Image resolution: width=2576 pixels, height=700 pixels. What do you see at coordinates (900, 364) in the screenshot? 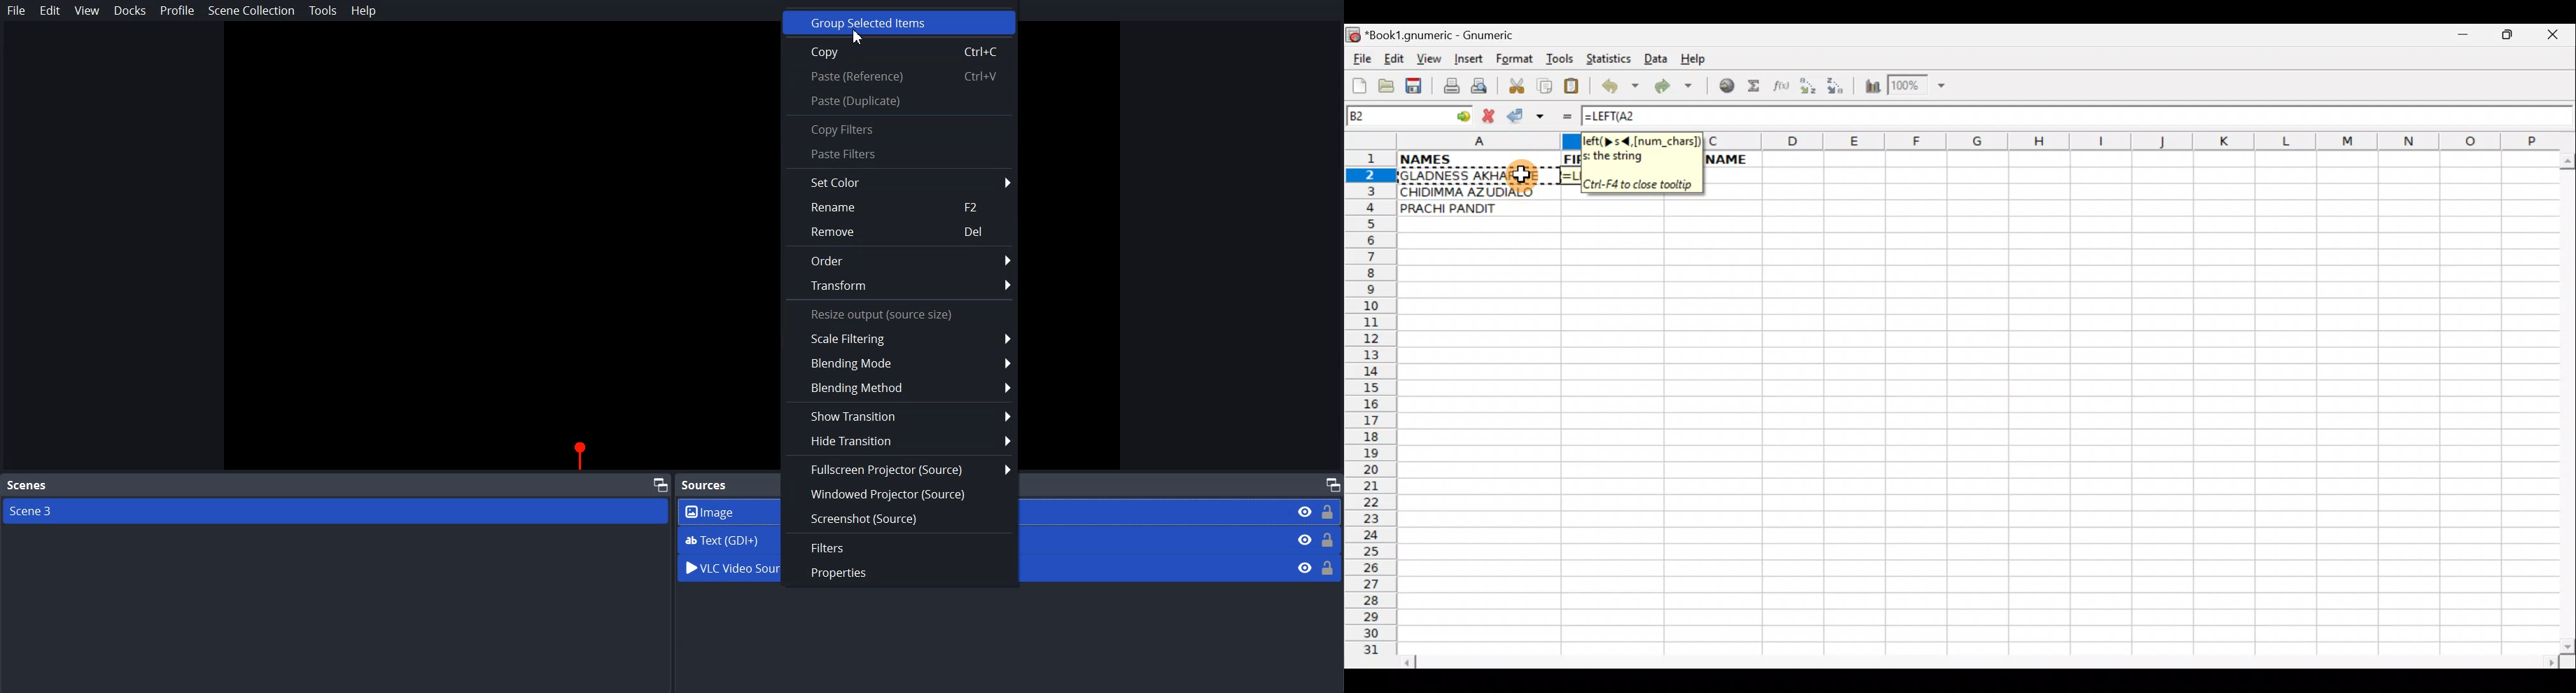
I see `Blending Mode` at bounding box center [900, 364].